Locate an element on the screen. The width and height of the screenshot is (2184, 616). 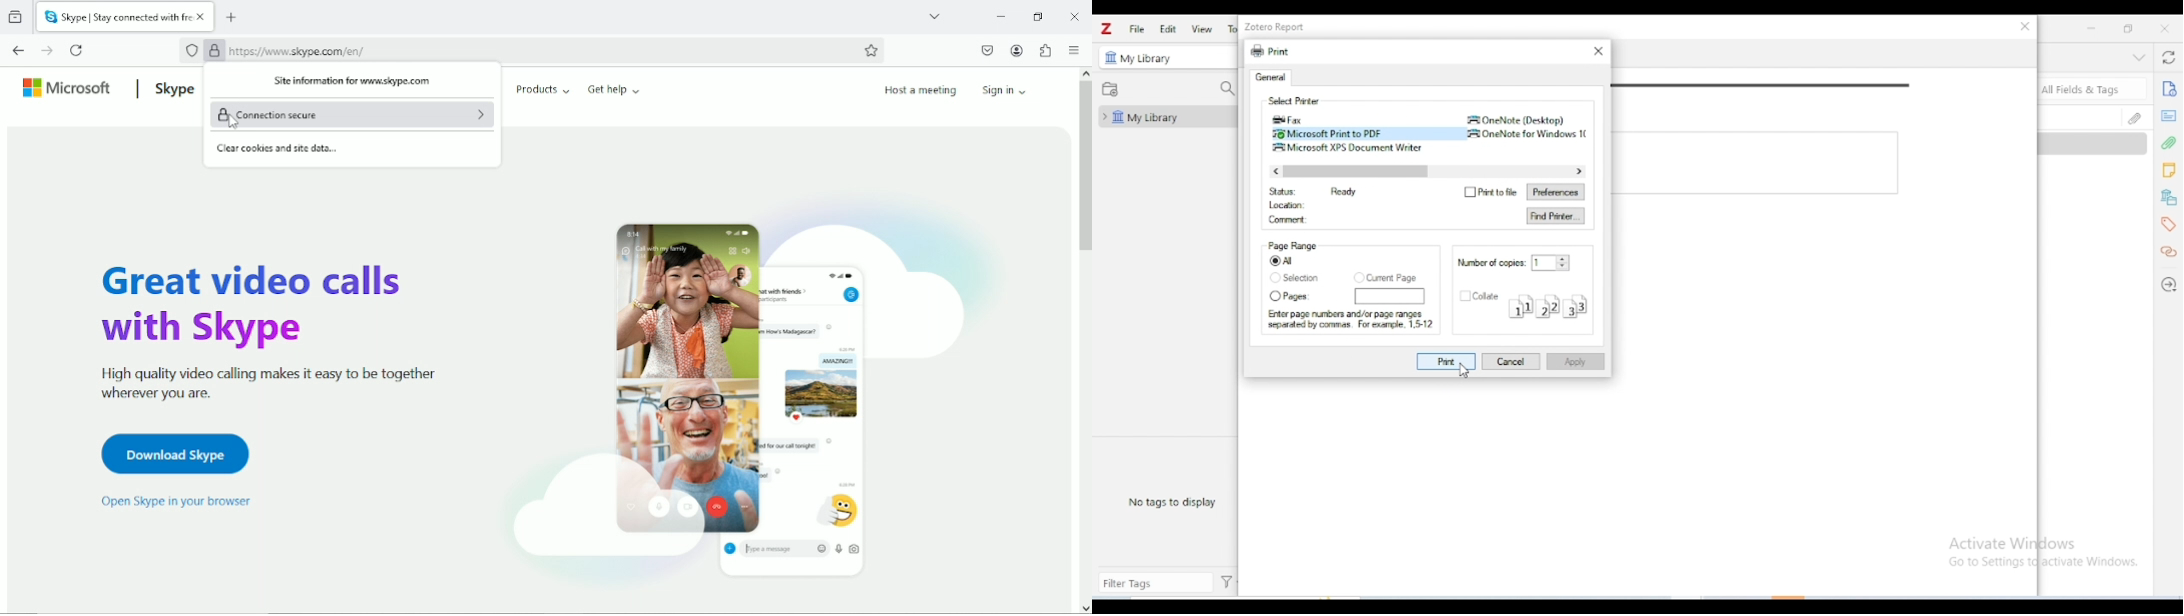
Minimize is located at coordinates (1000, 16).